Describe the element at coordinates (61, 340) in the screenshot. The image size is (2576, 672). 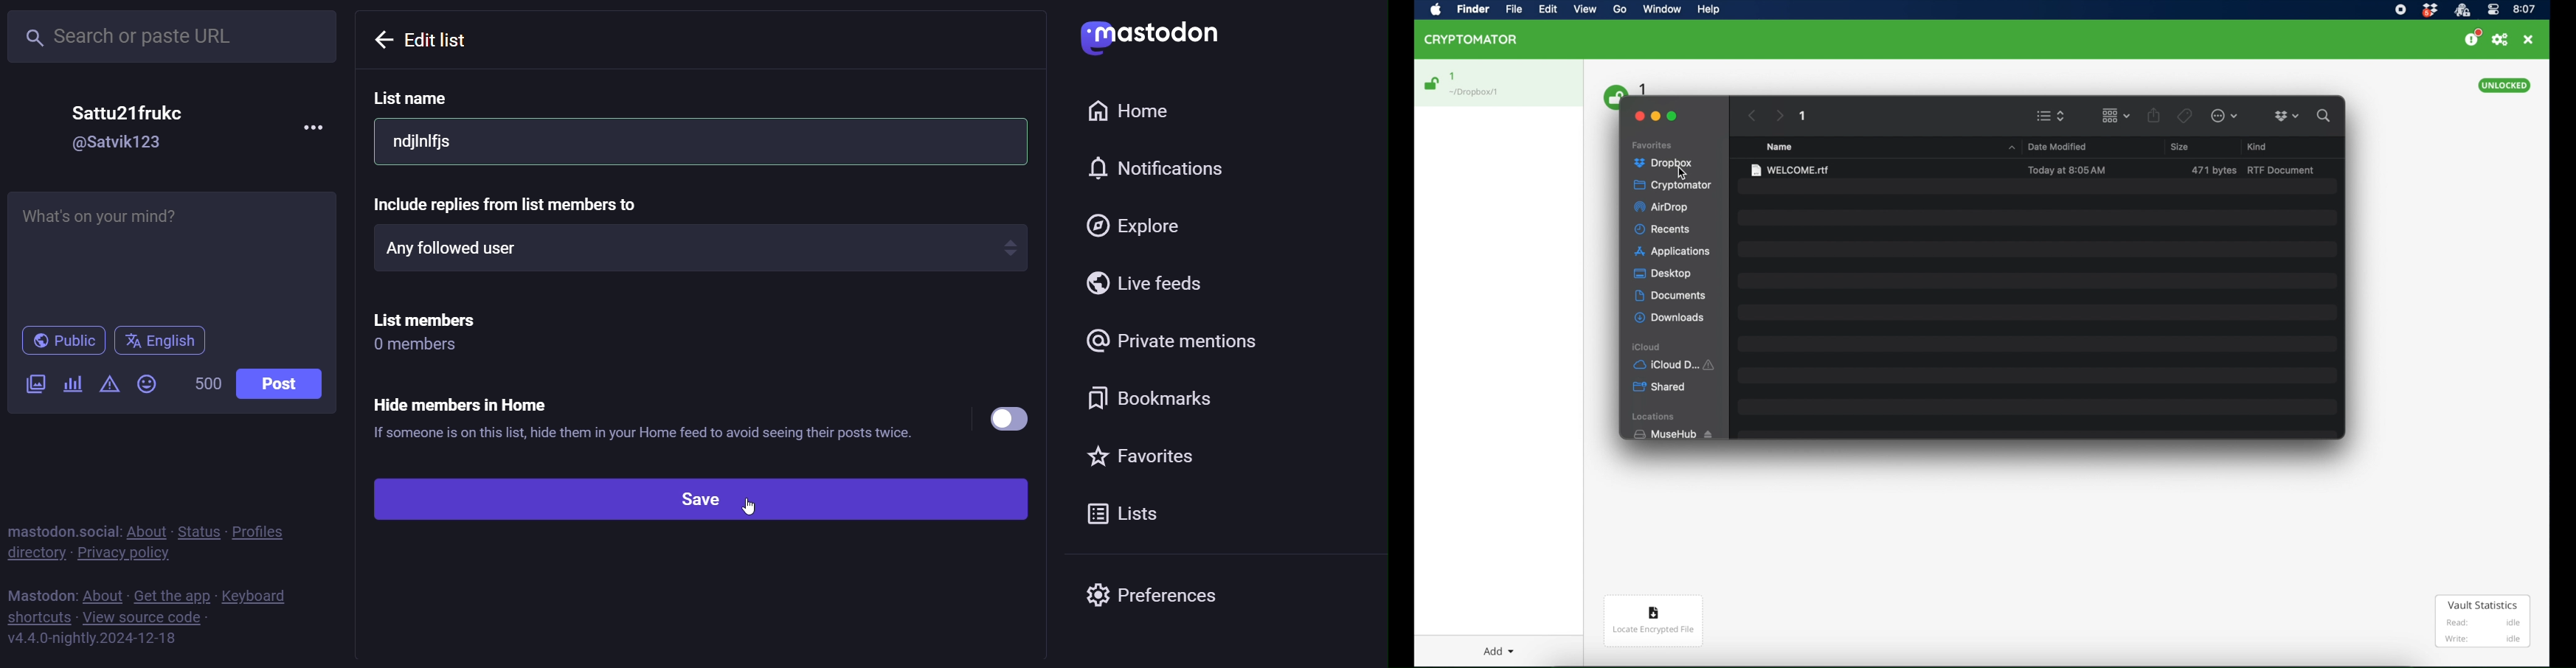
I see `public` at that location.